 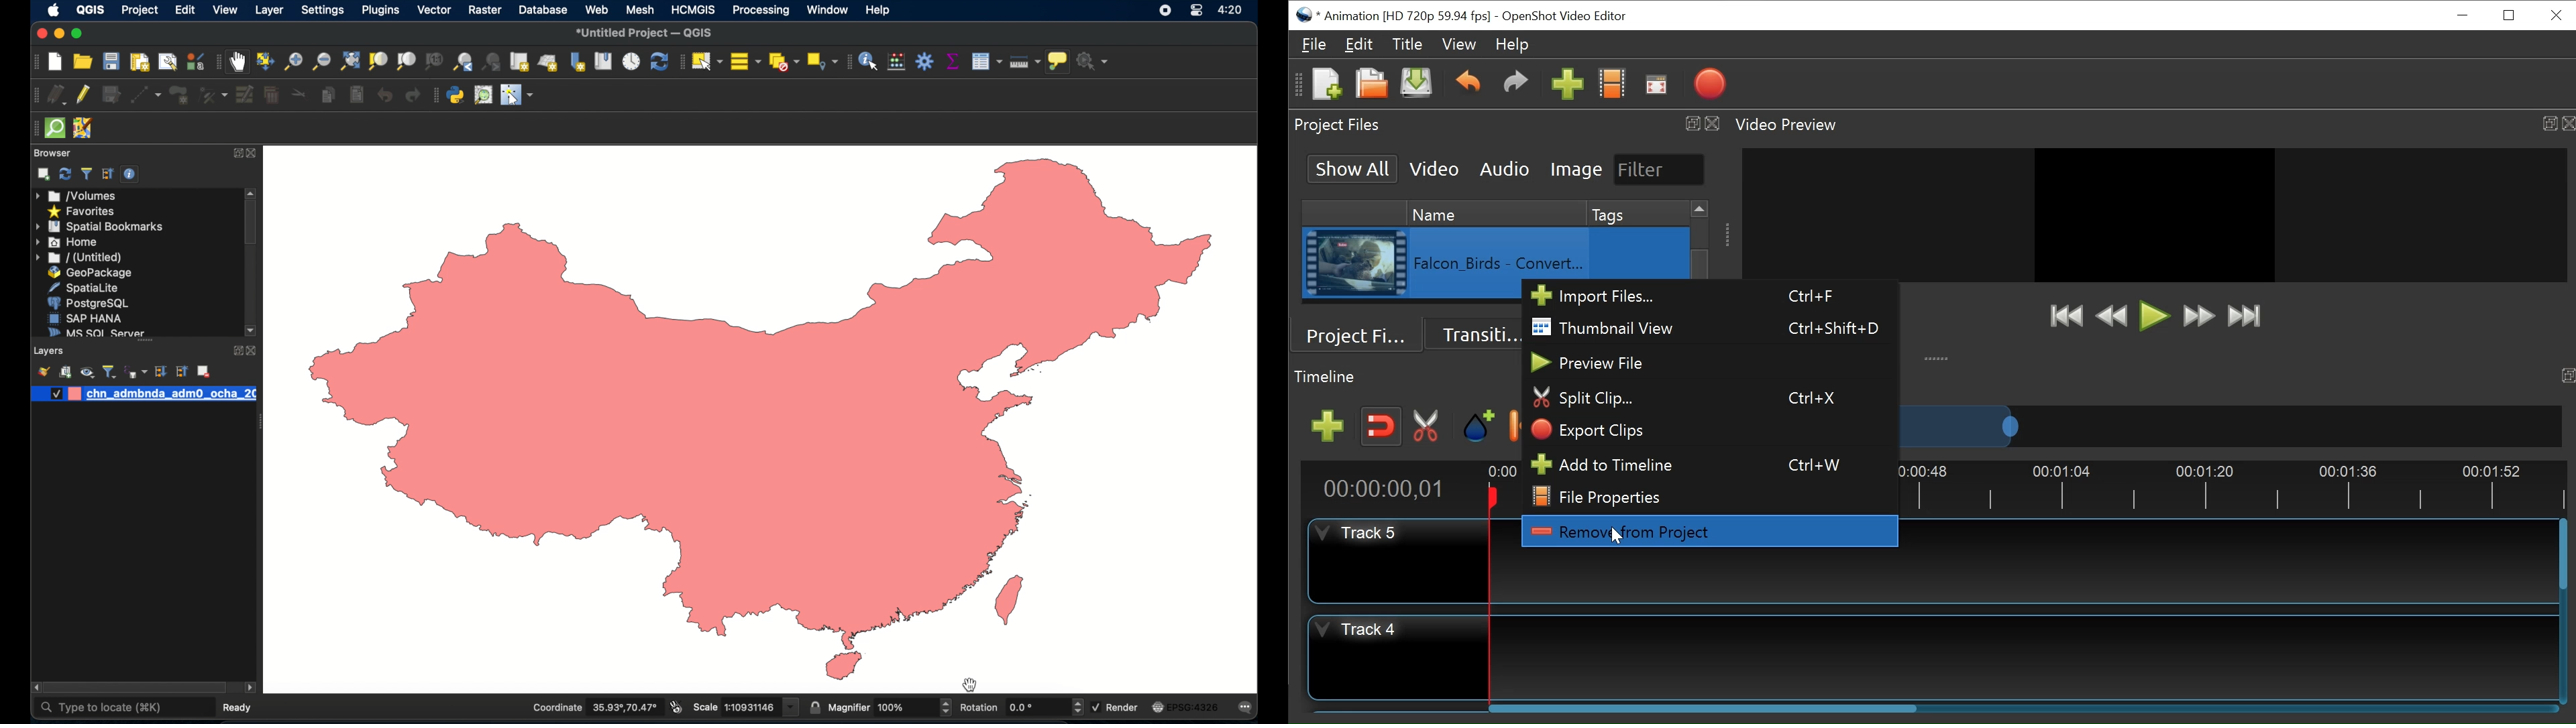 What do you see at coordinates (492, 62) in the screenshot?
I see `zoom last` at bounding box center [492, 62].